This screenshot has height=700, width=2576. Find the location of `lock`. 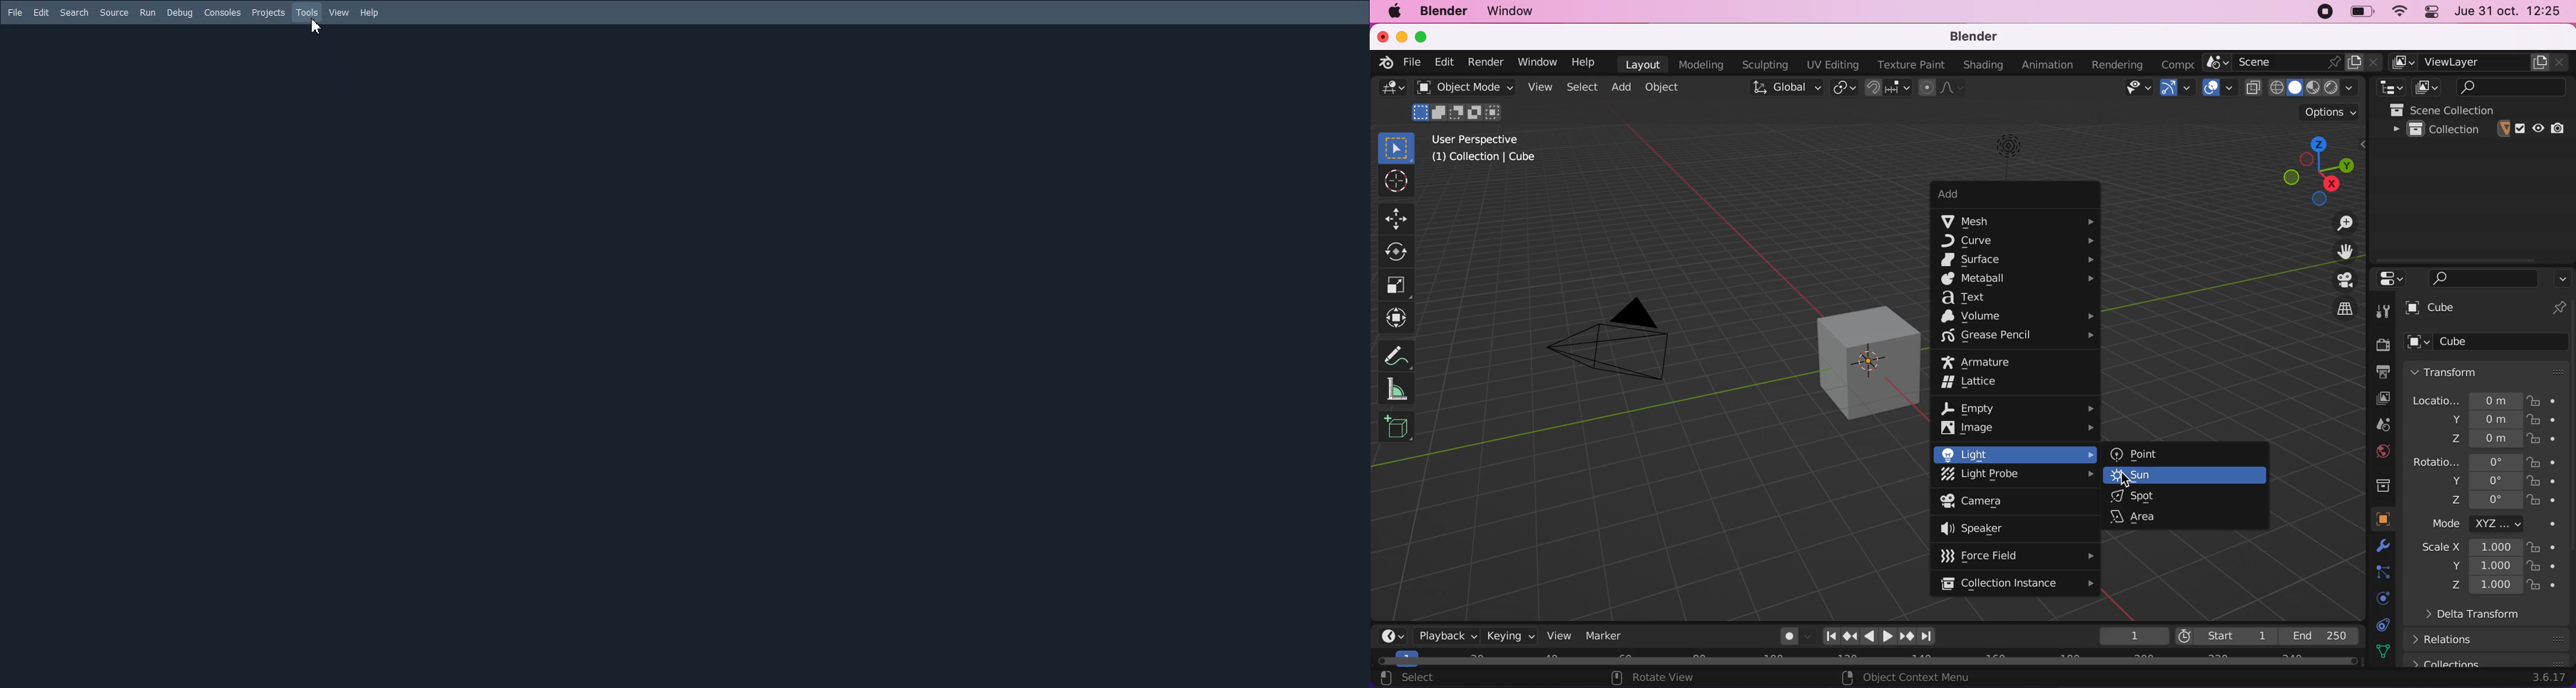

lock is located at coordinates (2551, 462).